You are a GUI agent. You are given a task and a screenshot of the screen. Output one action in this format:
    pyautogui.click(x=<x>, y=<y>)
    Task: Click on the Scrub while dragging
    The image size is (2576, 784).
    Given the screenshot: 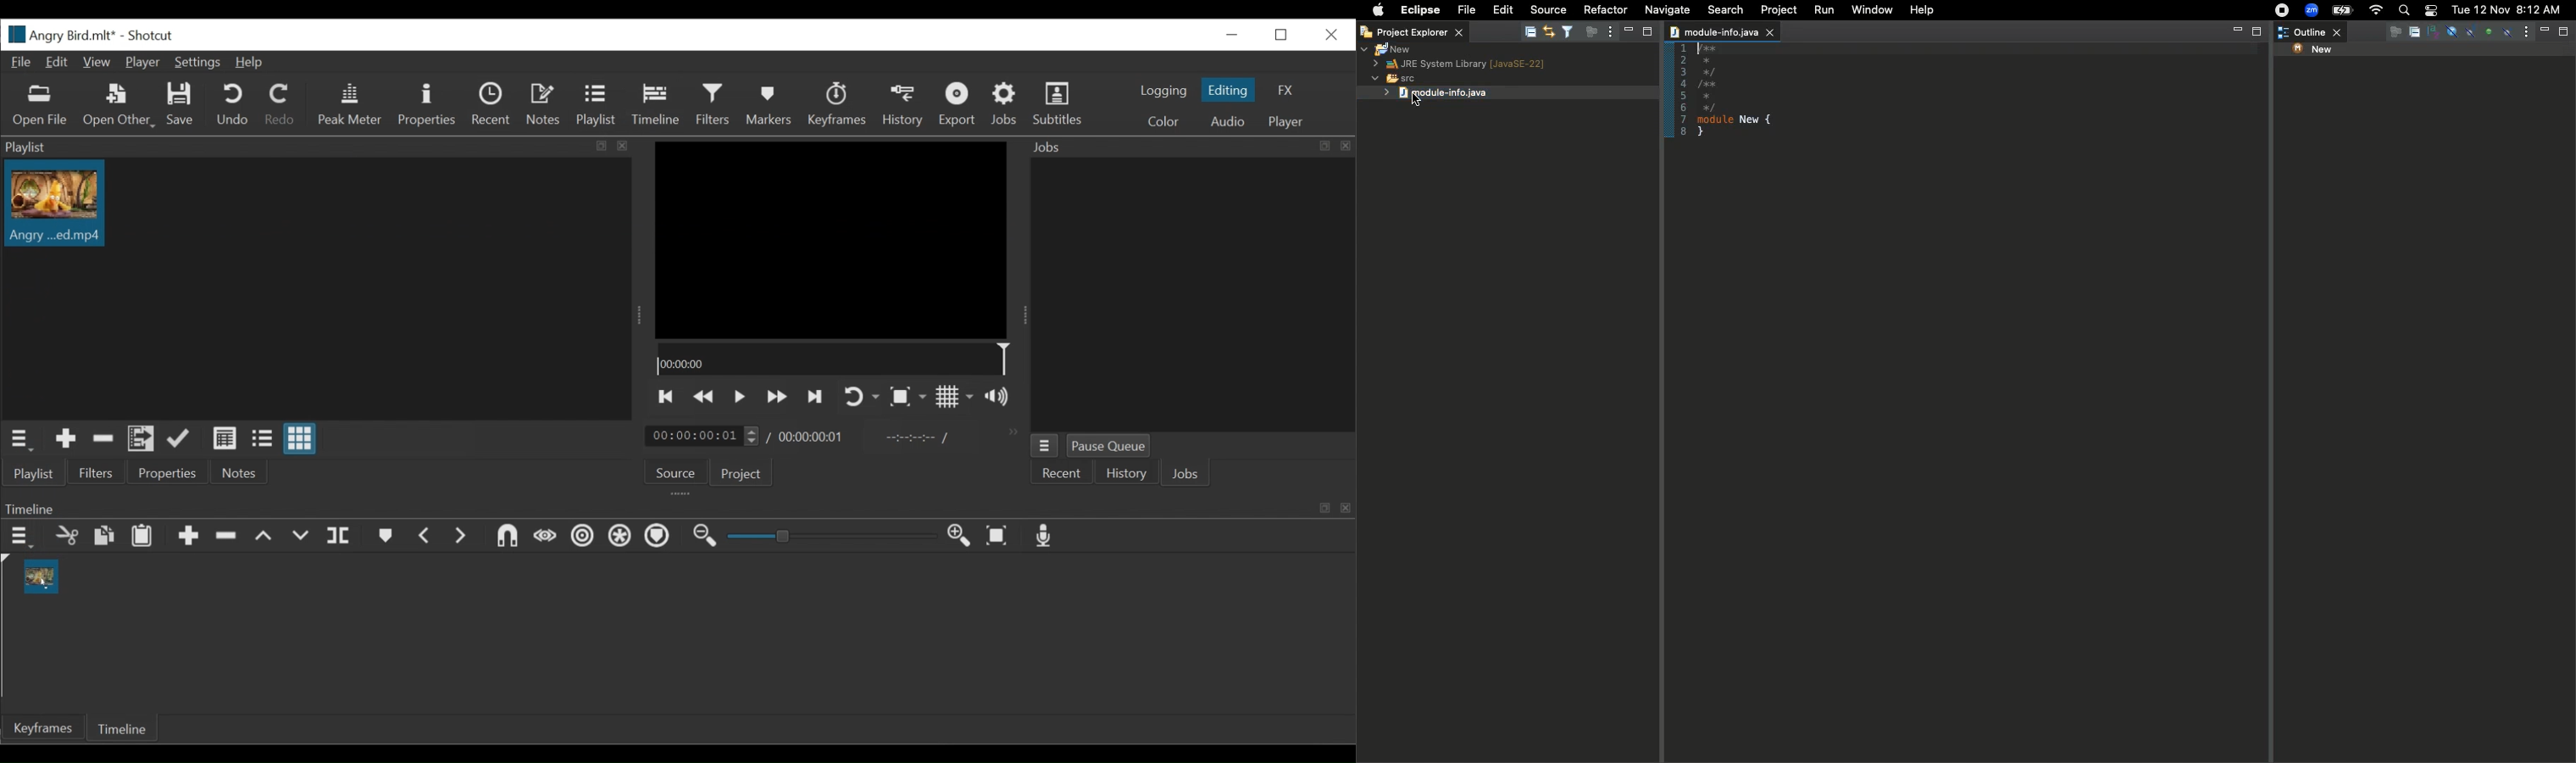 What is the action you would take?
    pyautogui.click(x=547, y=536)
    